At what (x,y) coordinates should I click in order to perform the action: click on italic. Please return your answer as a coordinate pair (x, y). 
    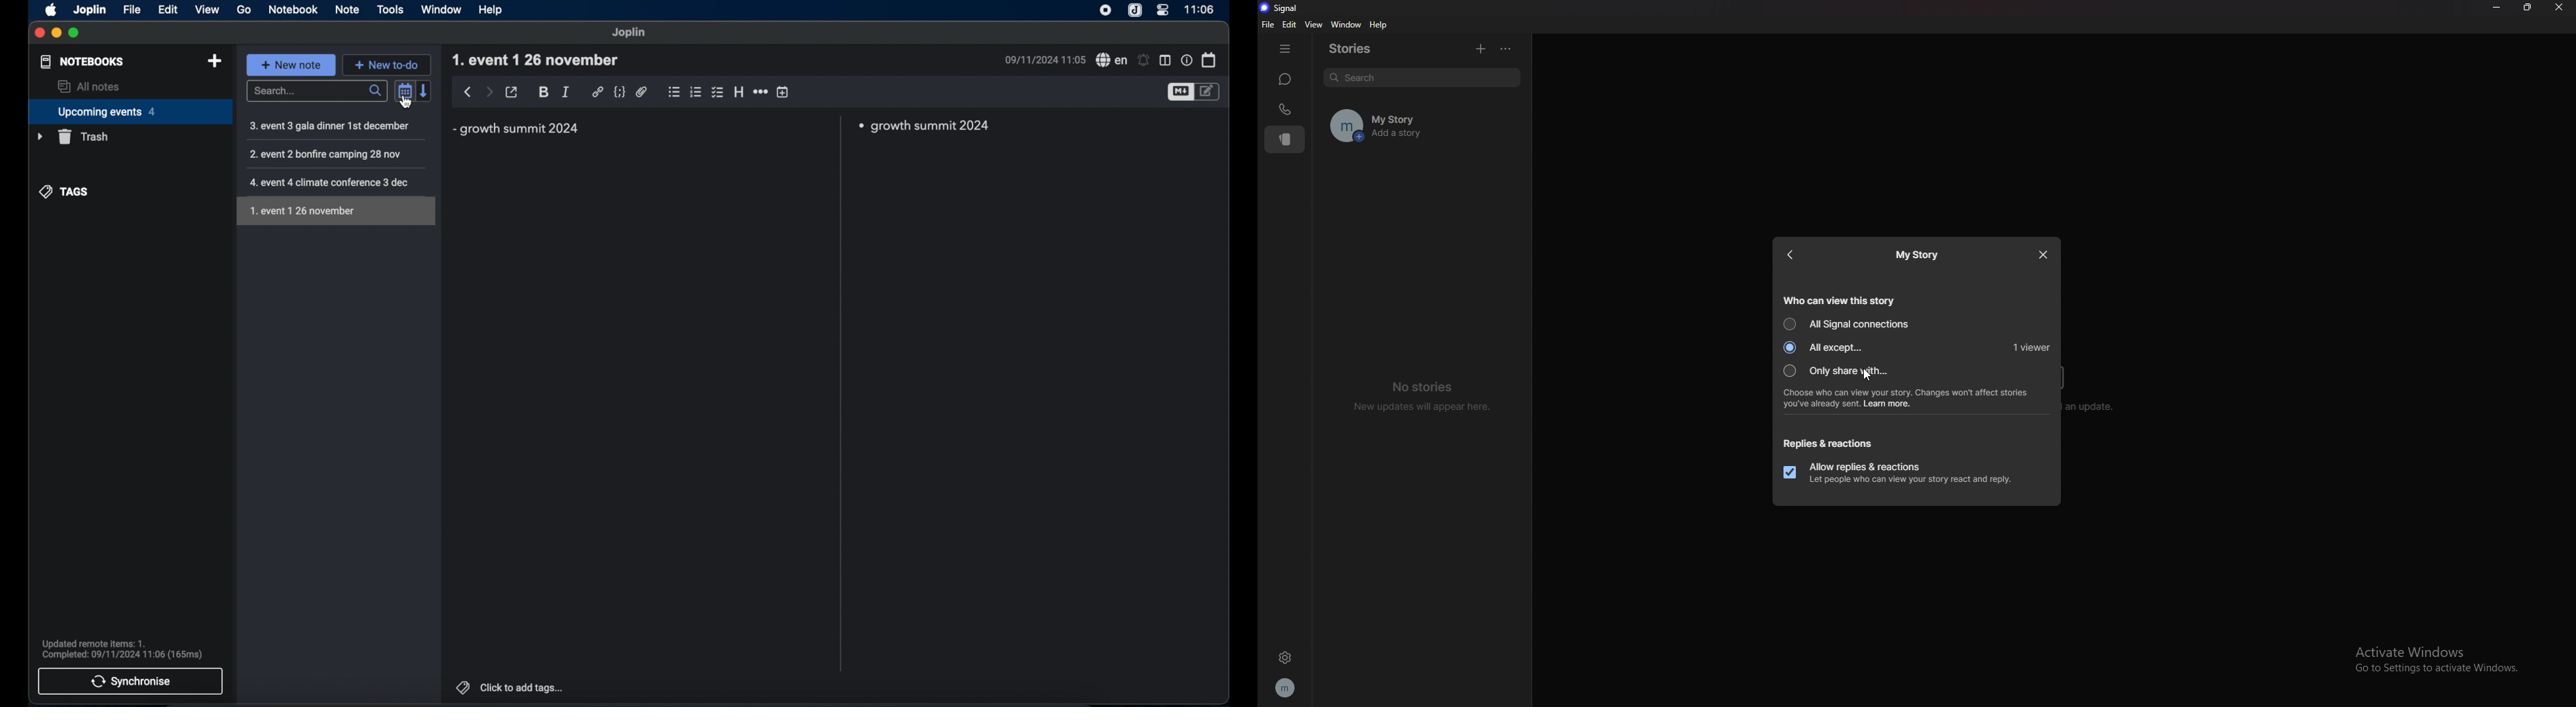
    Looking at the image, I should click on (566, 92).